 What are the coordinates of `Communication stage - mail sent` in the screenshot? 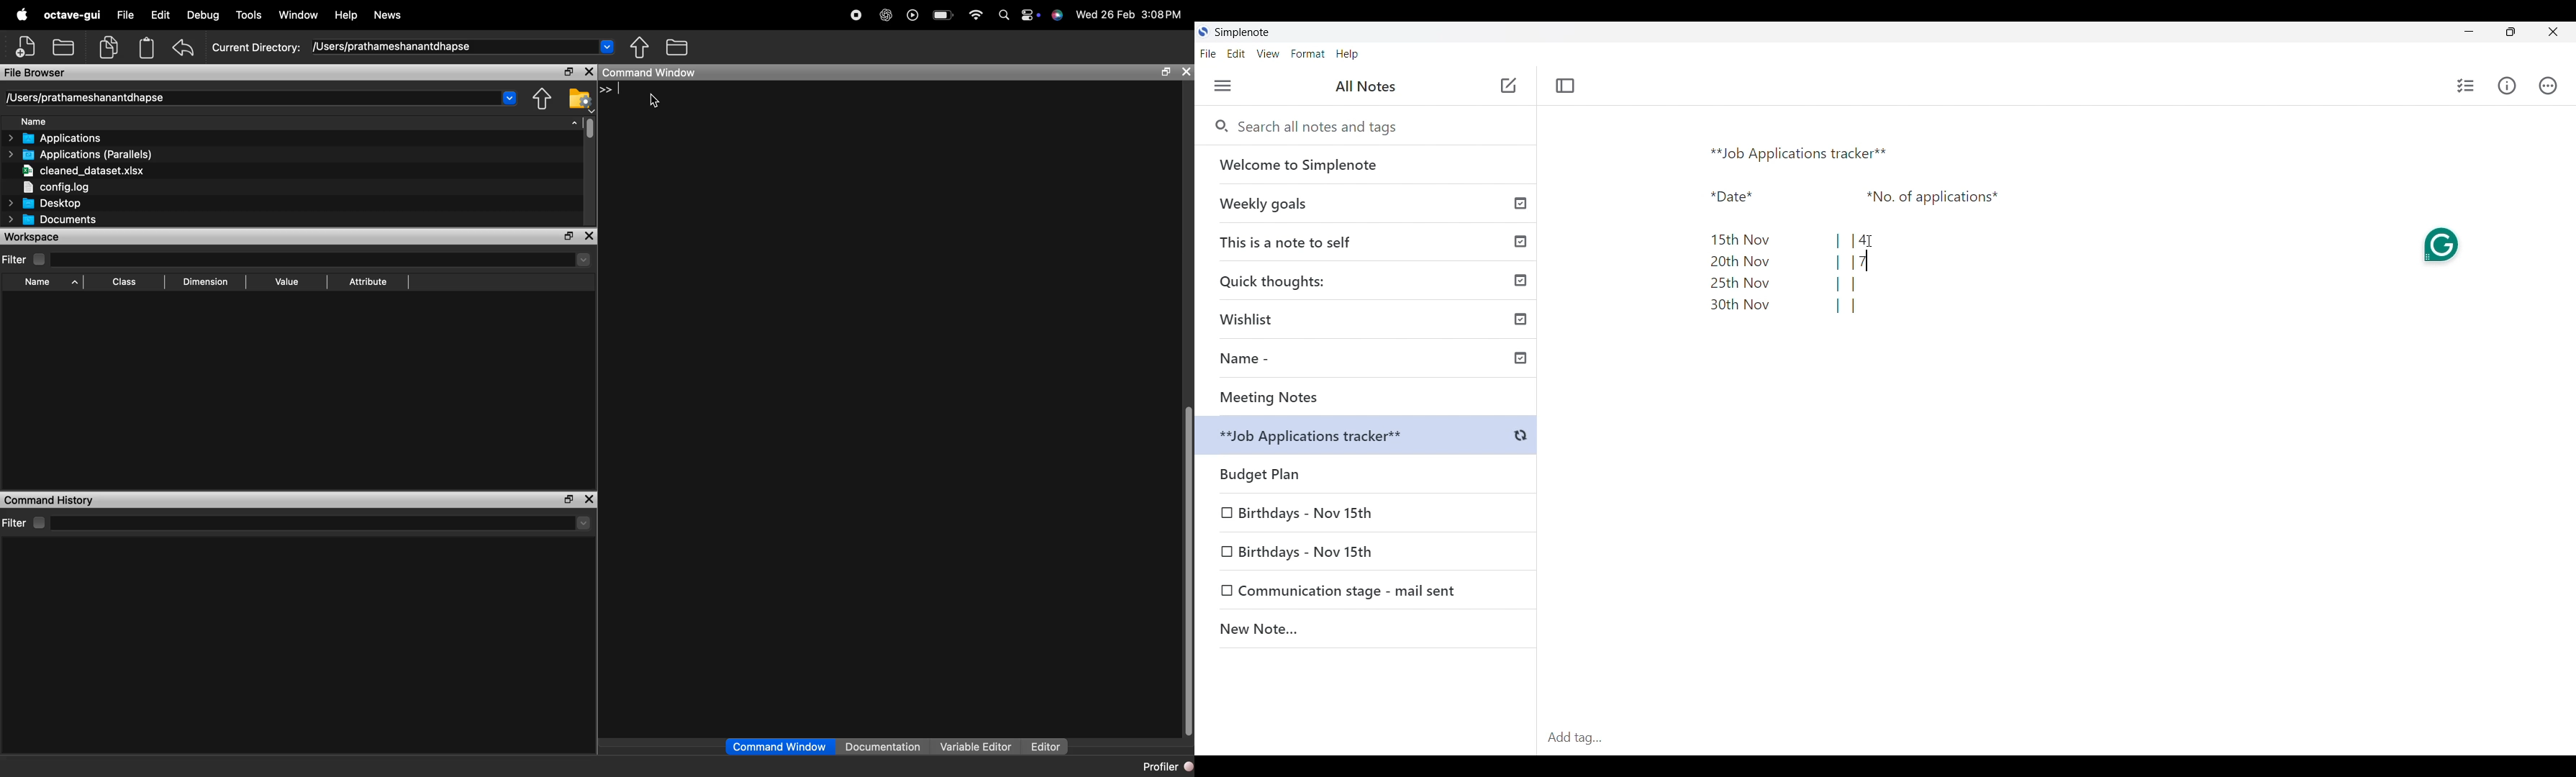 It's located at (1352, 591).